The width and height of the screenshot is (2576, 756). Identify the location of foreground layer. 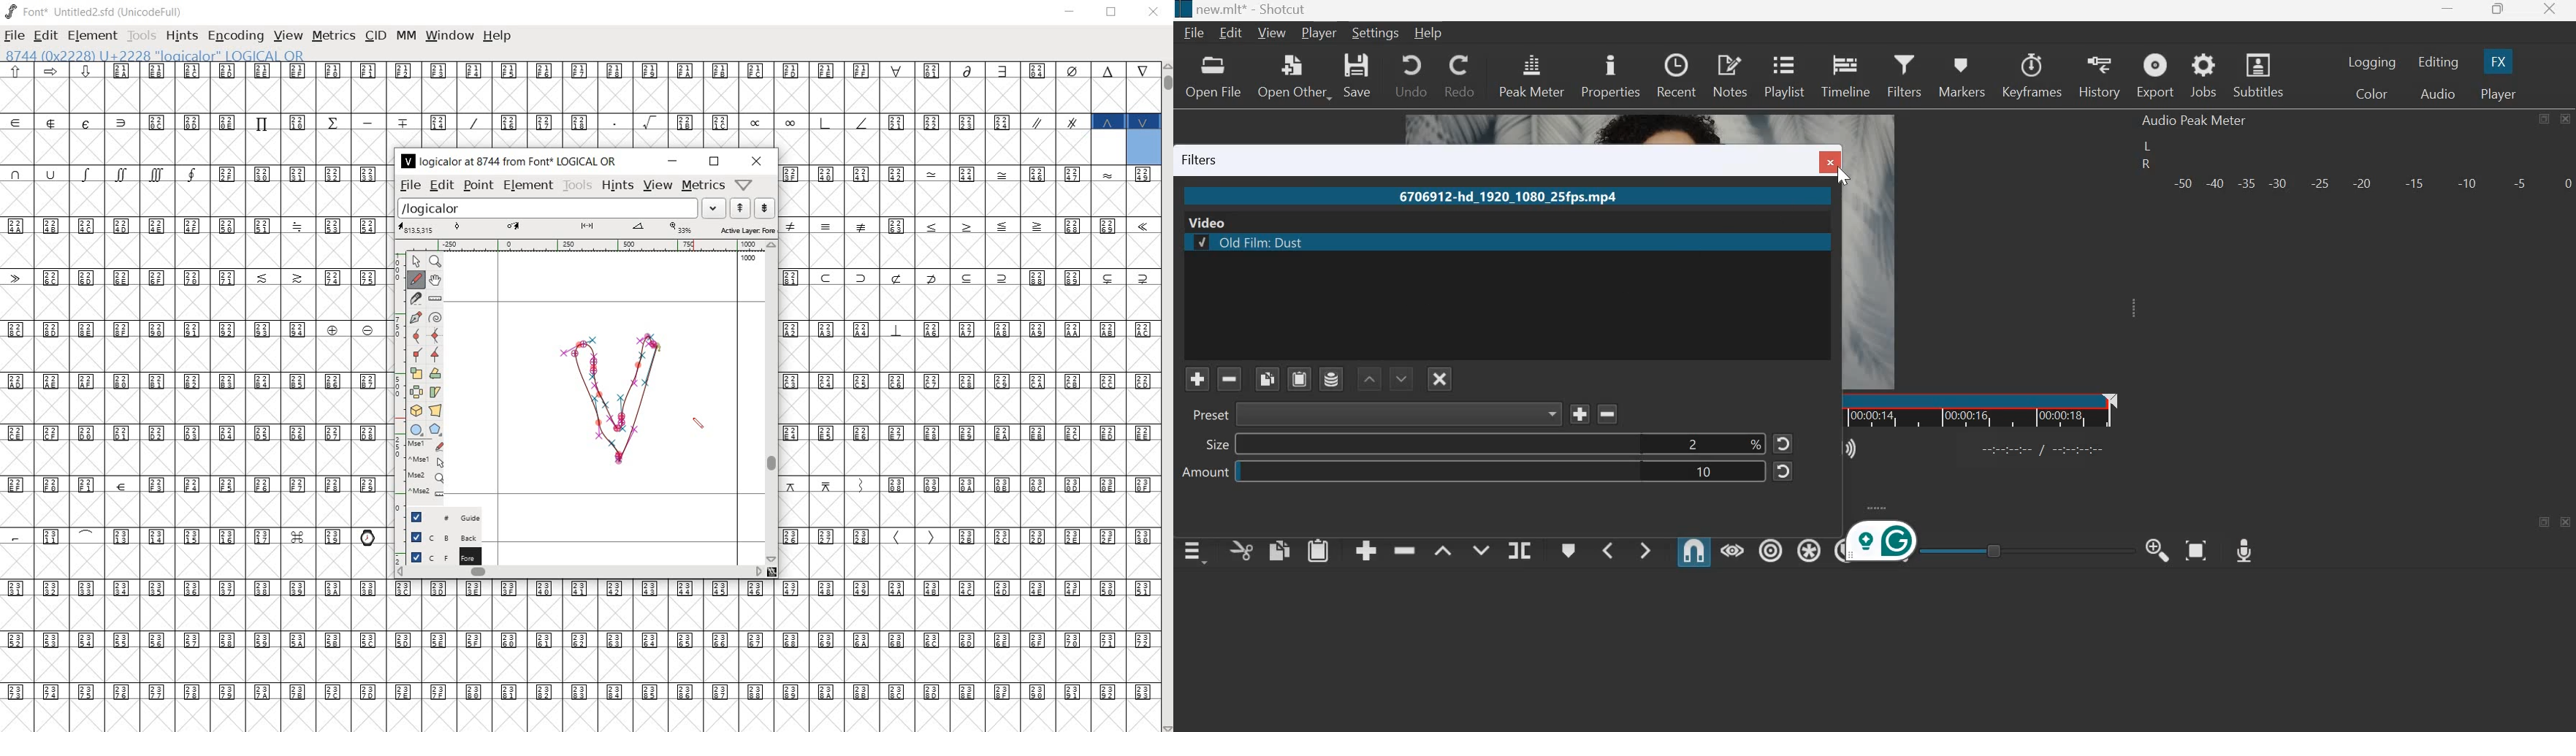
(438, 556).